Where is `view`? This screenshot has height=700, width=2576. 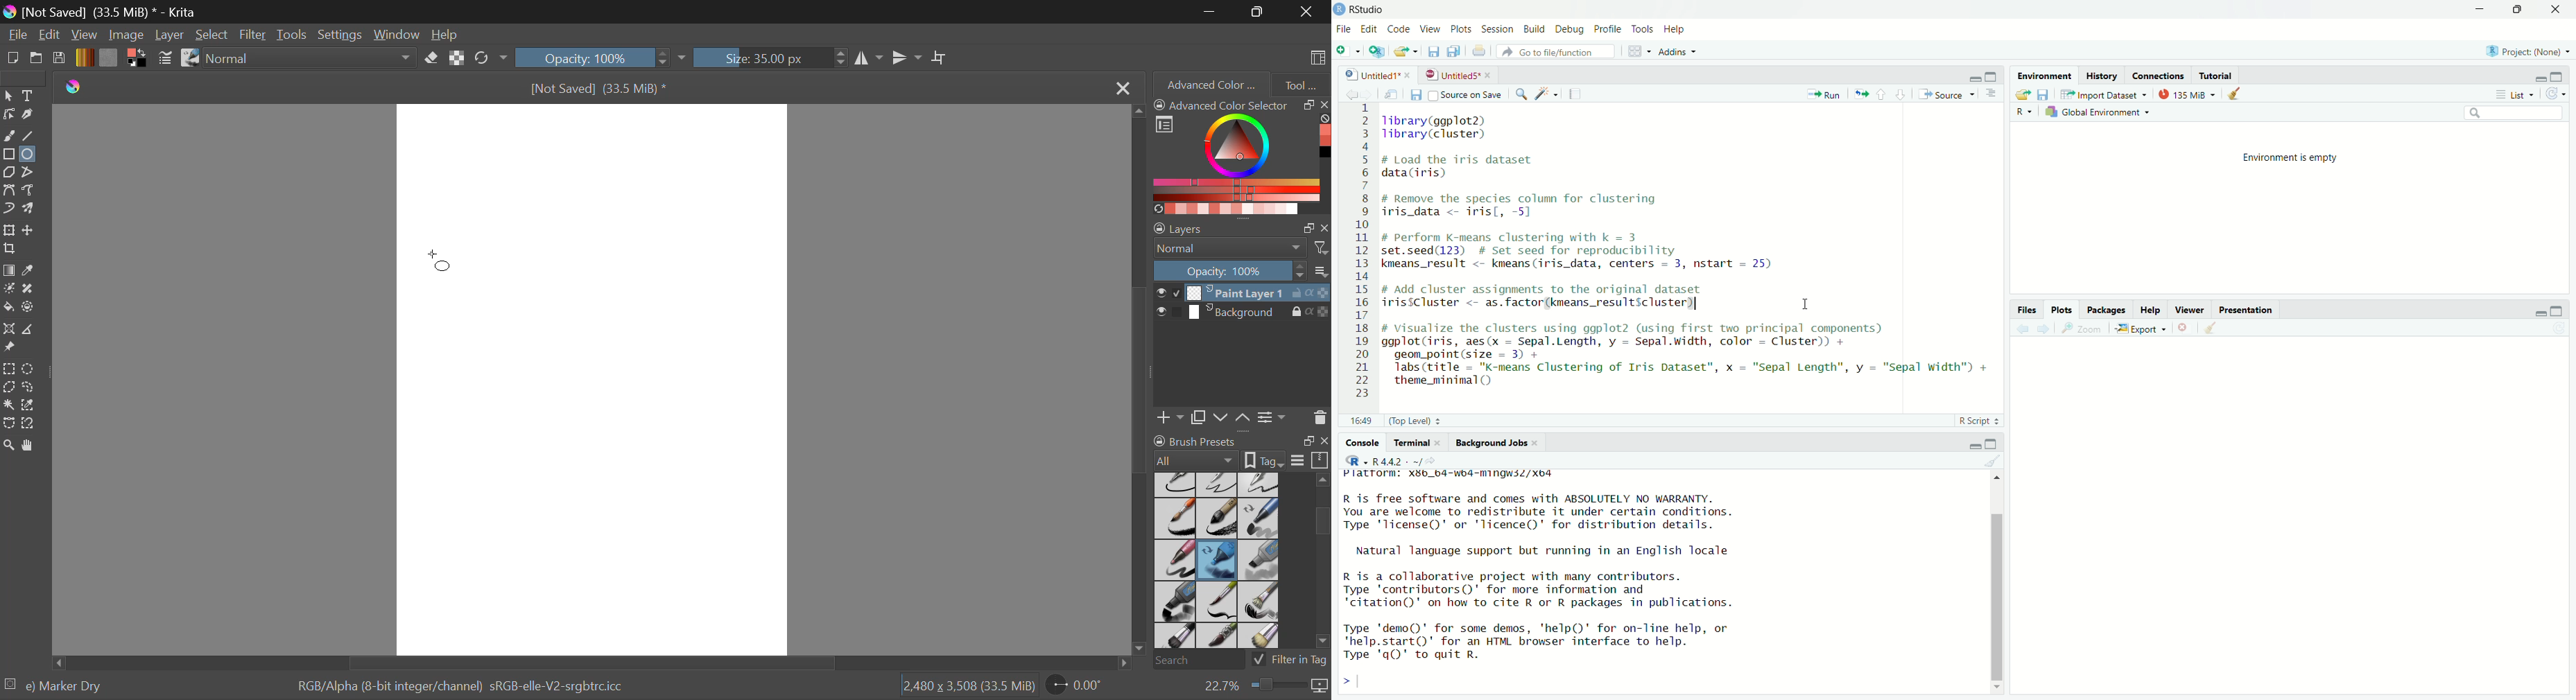 view is located at coordinates (1427, 29).